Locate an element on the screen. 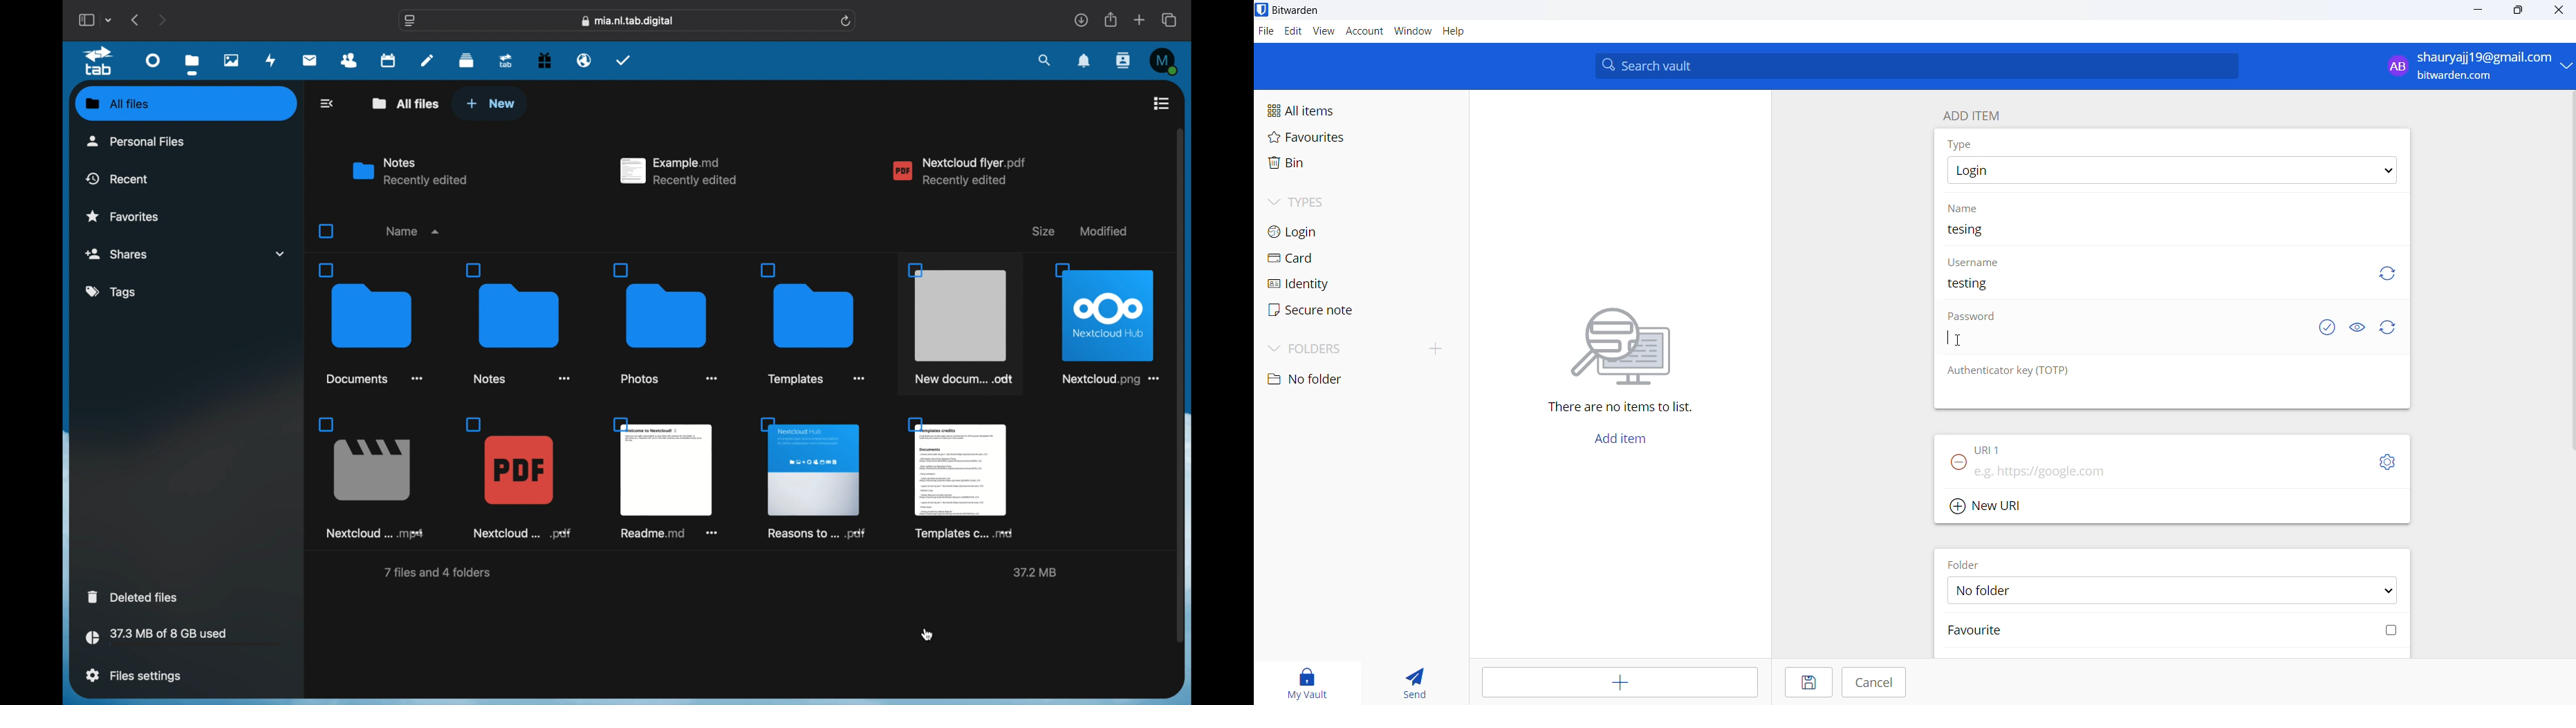 The width and height of the screenshot is (2576, 728). email is located at coordinates (585, 61).